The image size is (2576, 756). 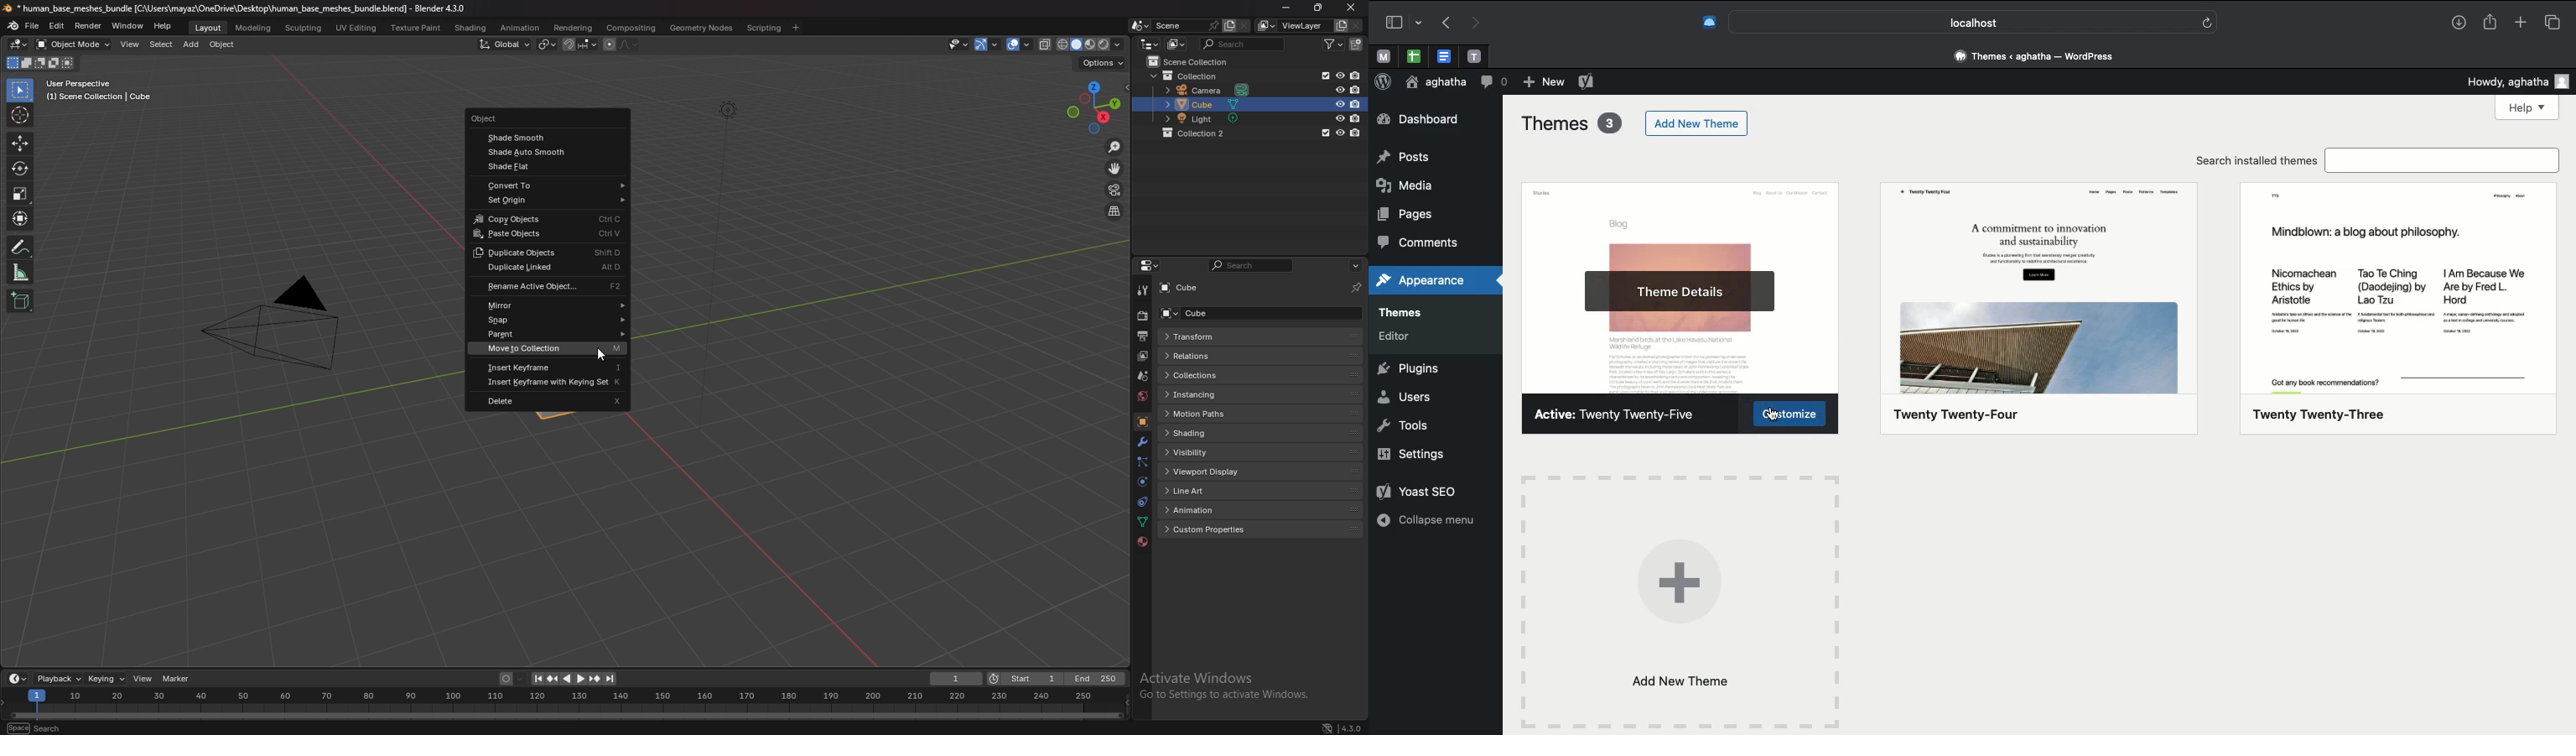 What do you see at coordinates (631, 29) in the screenshot?
I see `compositing` at bounding box center [631, 29].